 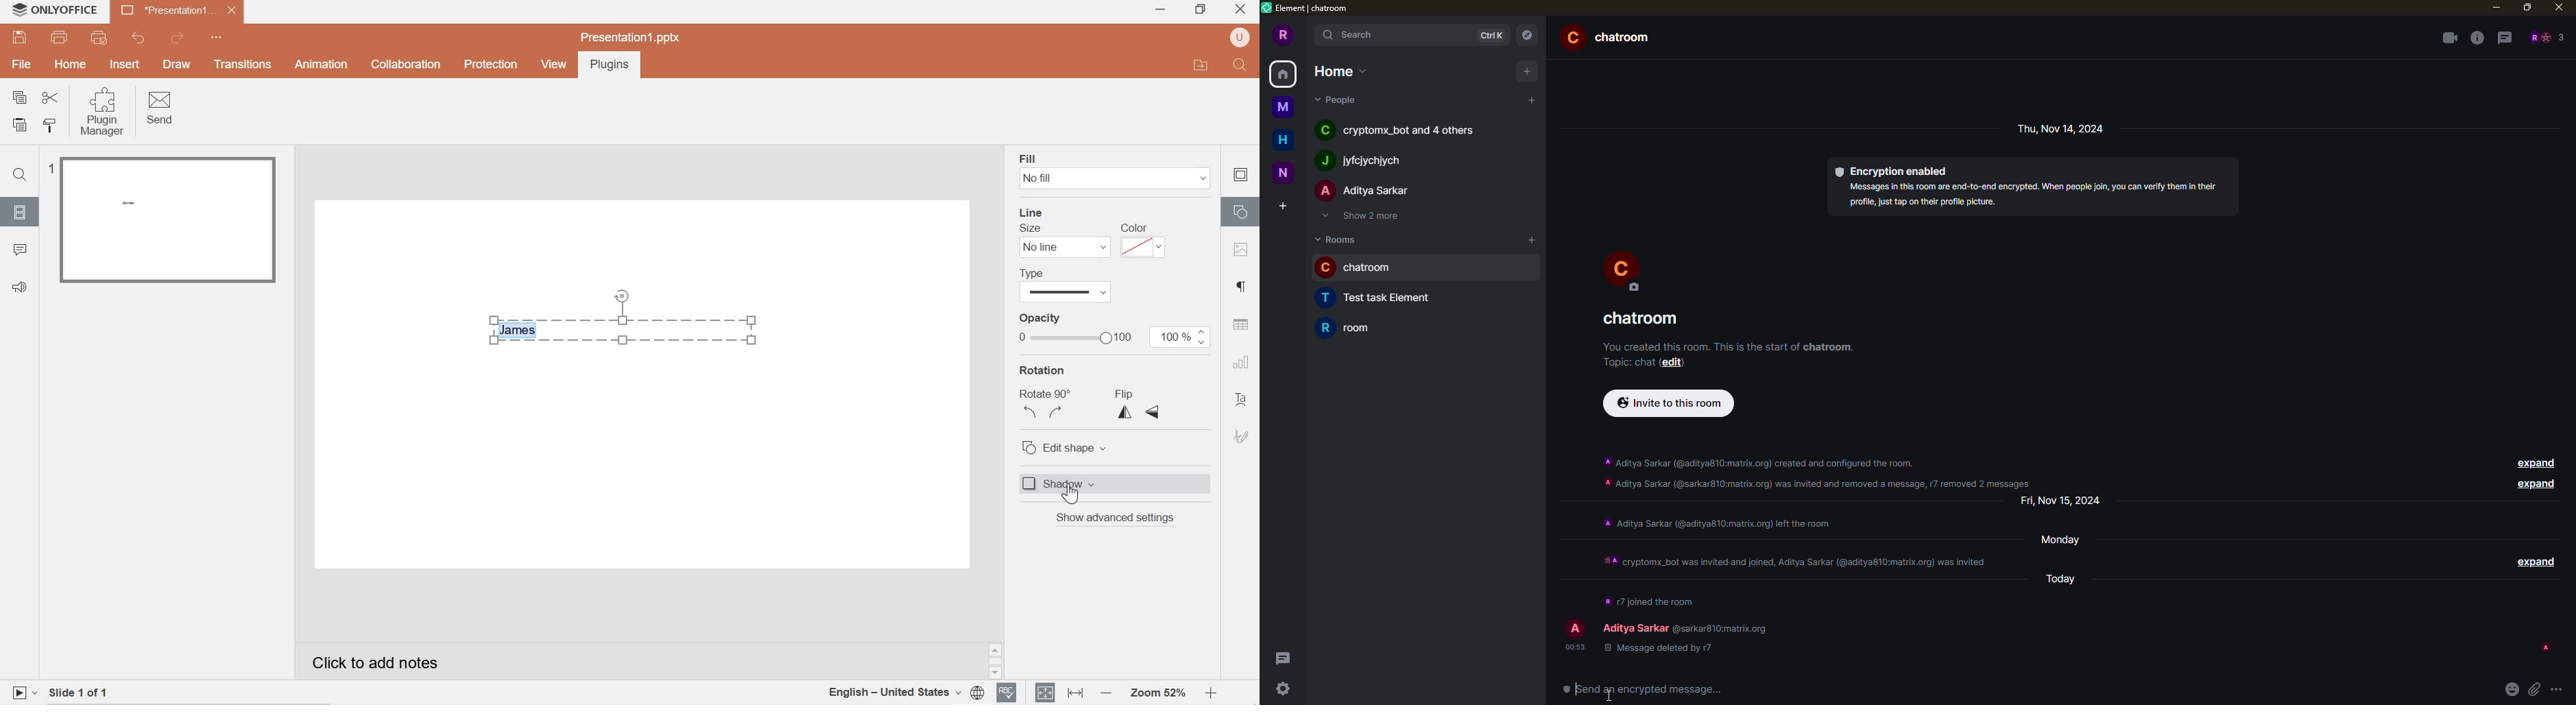 I want to click on undo, so click(x=136, y=38).